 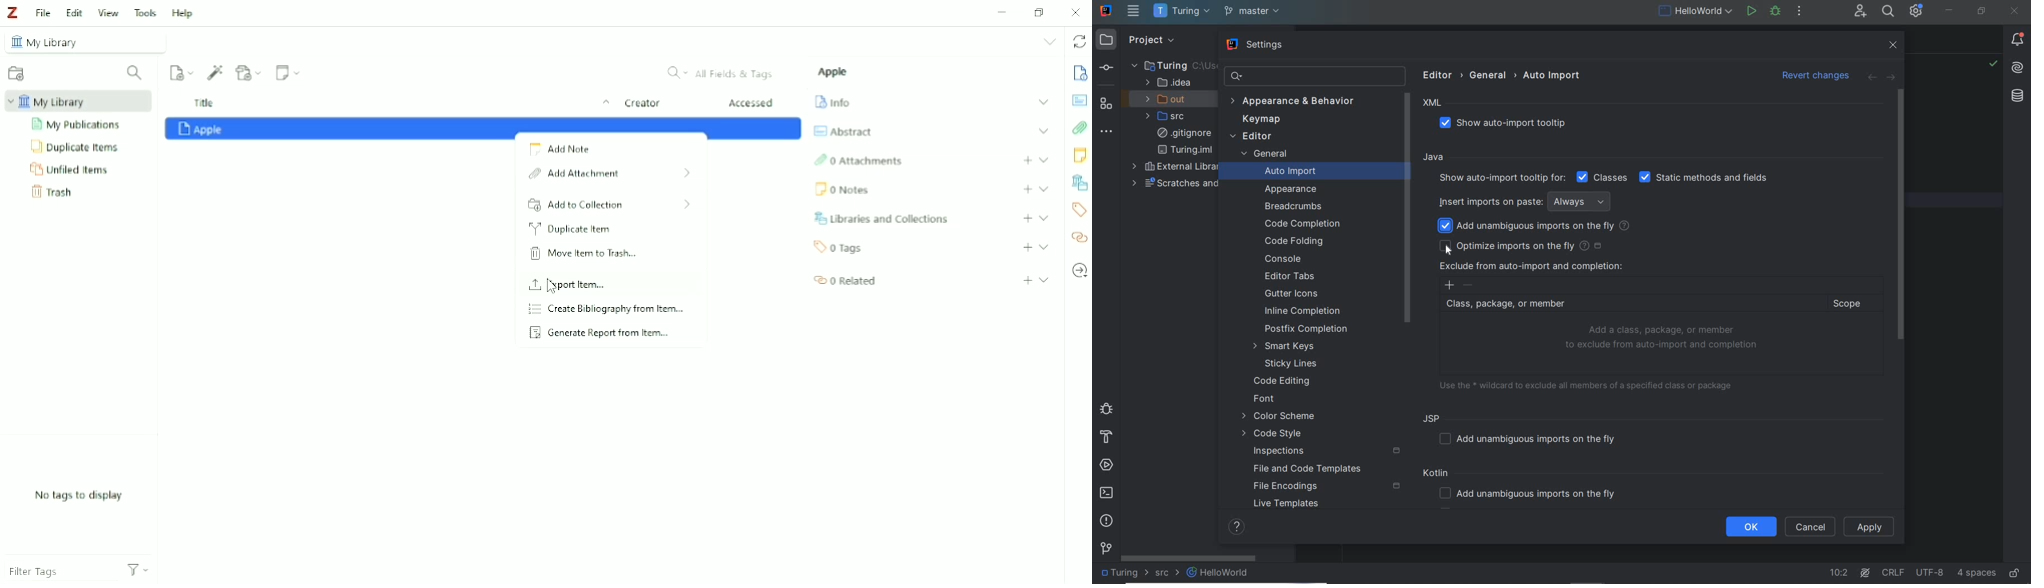 What do you see at coordinates (1288, 346) in the screenshot?
I see `SMART KEYS` at bounding box center [1288, 346].